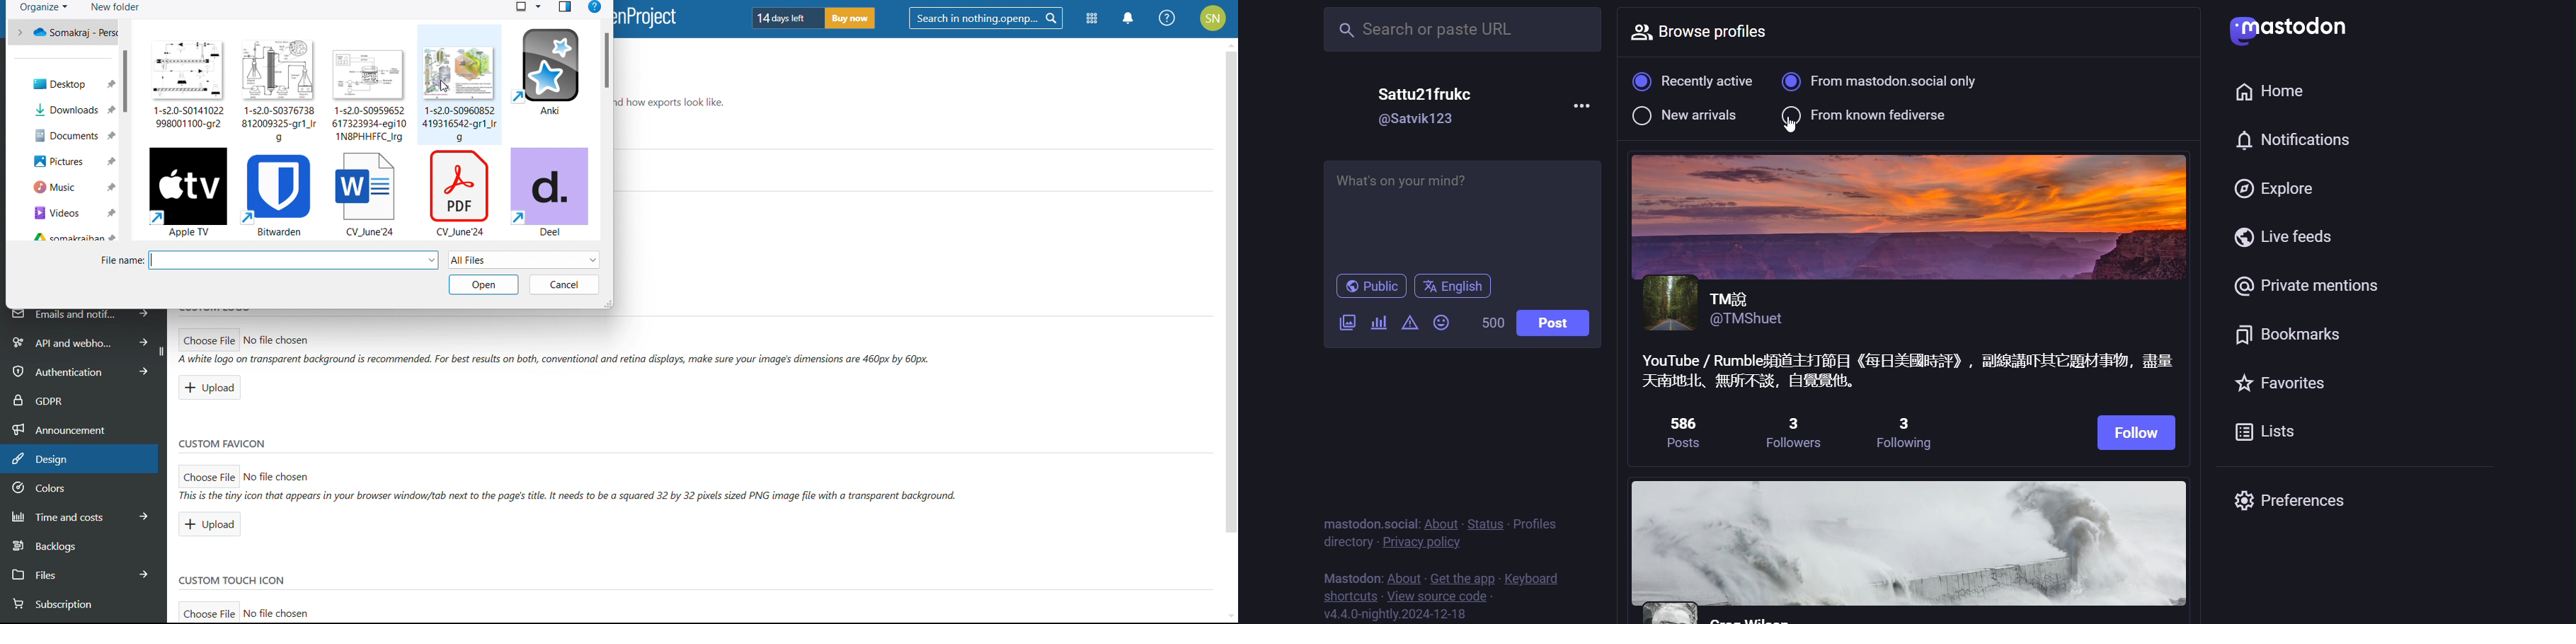  What do you see at coordinates (1459, 287) in the screenshot?
I see `english` at bounding box center [1459, 287].